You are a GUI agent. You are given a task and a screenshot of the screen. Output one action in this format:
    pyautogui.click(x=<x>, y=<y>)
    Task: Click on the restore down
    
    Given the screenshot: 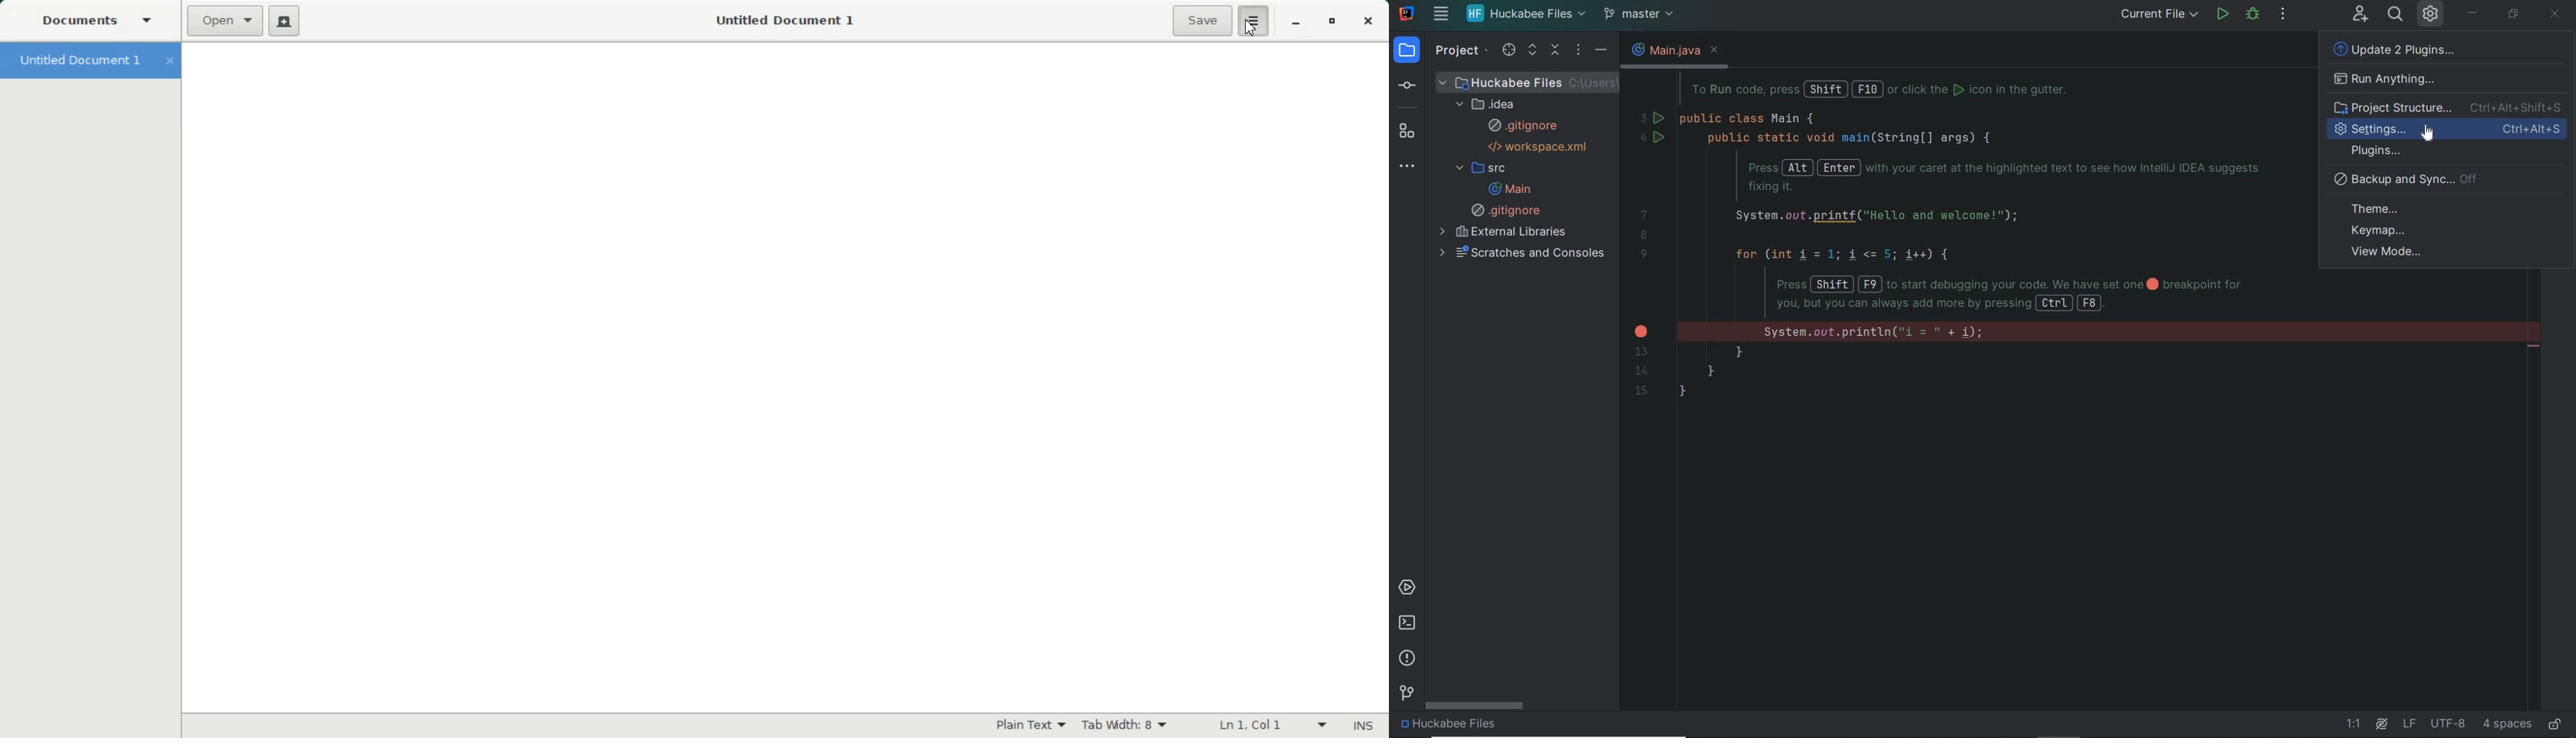 What is the action you would take?
    pyautogui.click(x=2515, y=15)
    